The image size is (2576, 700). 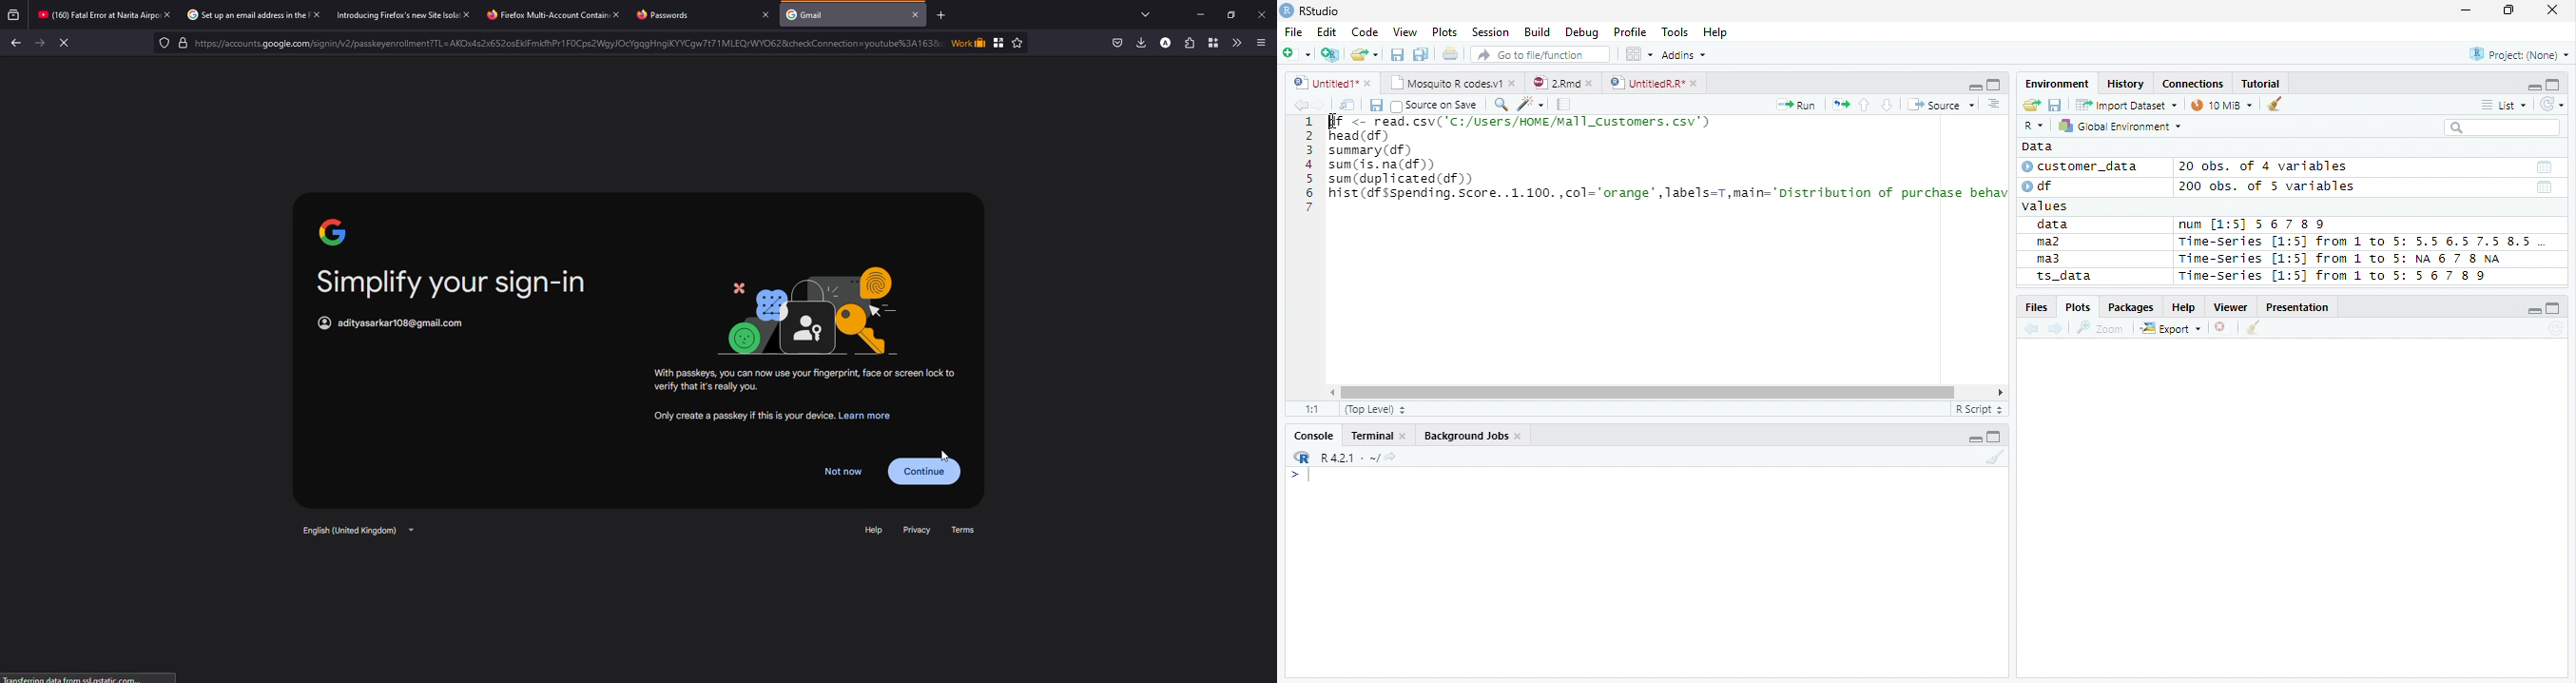 What do you see at coordinates (1629, 32) in the screenshot?
I see `Profile` at bounding box center [1629, 32].